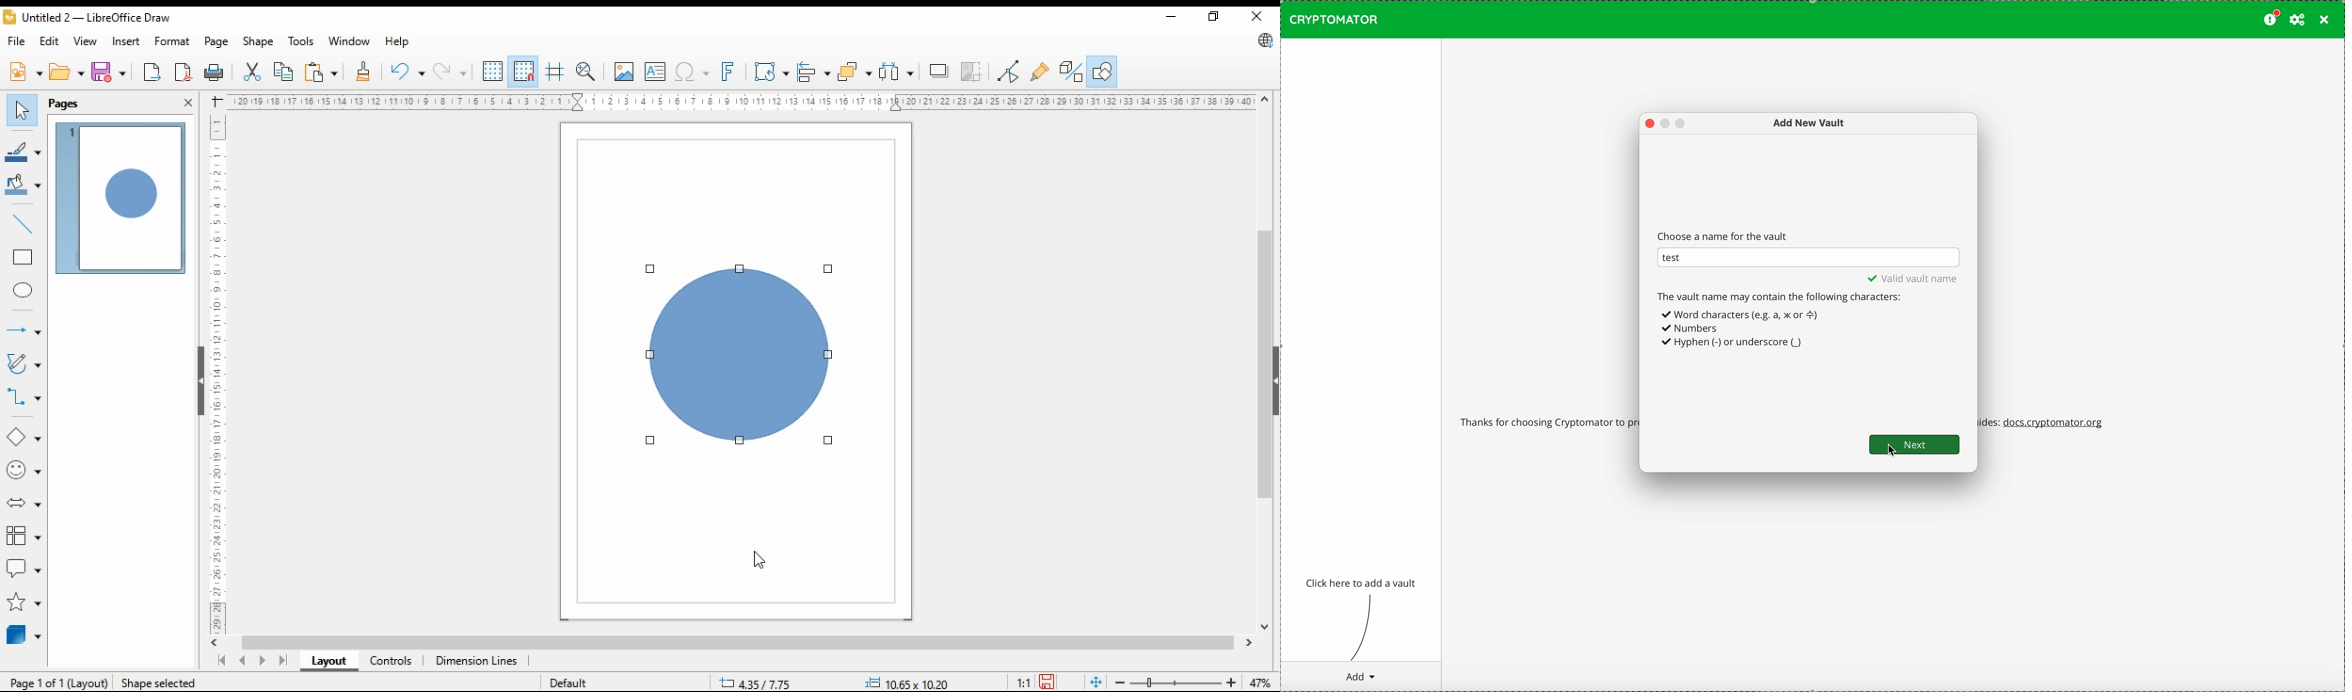 The width and height of the screenshot is (2352, 700). What do you see at coordinates (449, 71) in the screenshot?
I see `redo` at bounding box center [449, 71].